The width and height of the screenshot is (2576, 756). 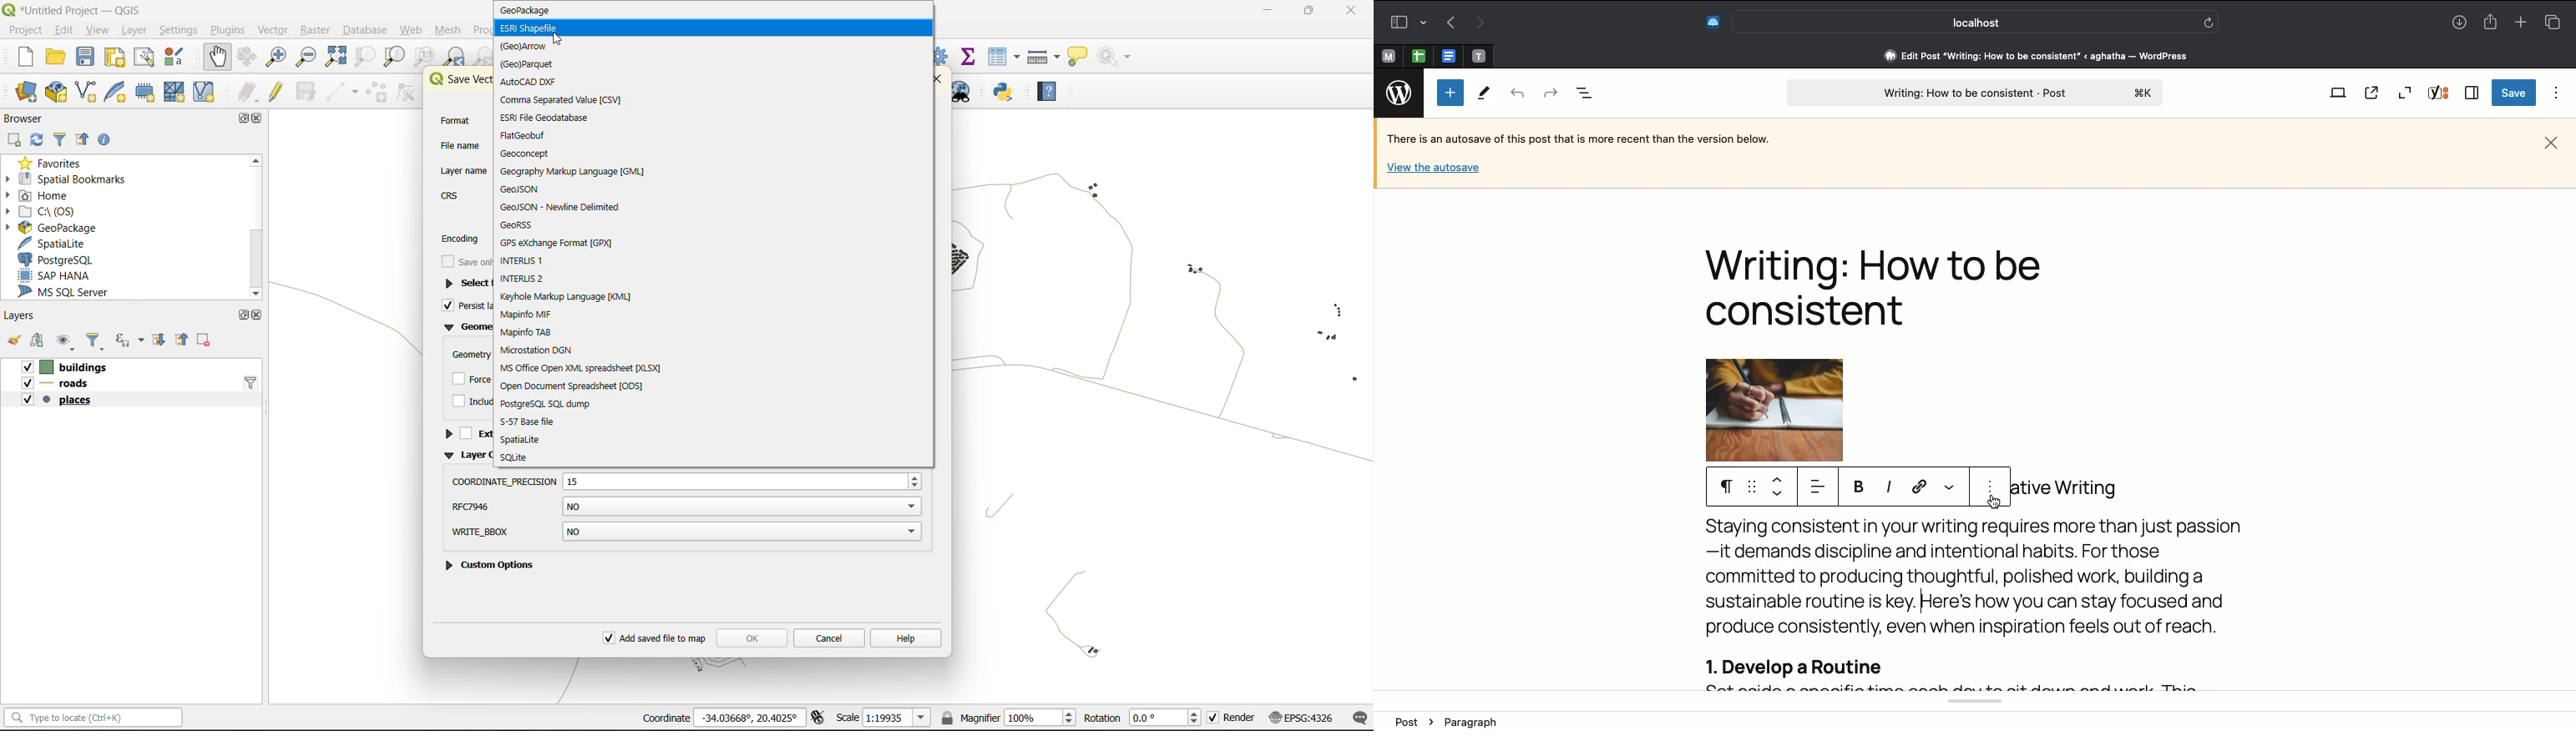 I want to click on cancel, so click(x=832, y=638).